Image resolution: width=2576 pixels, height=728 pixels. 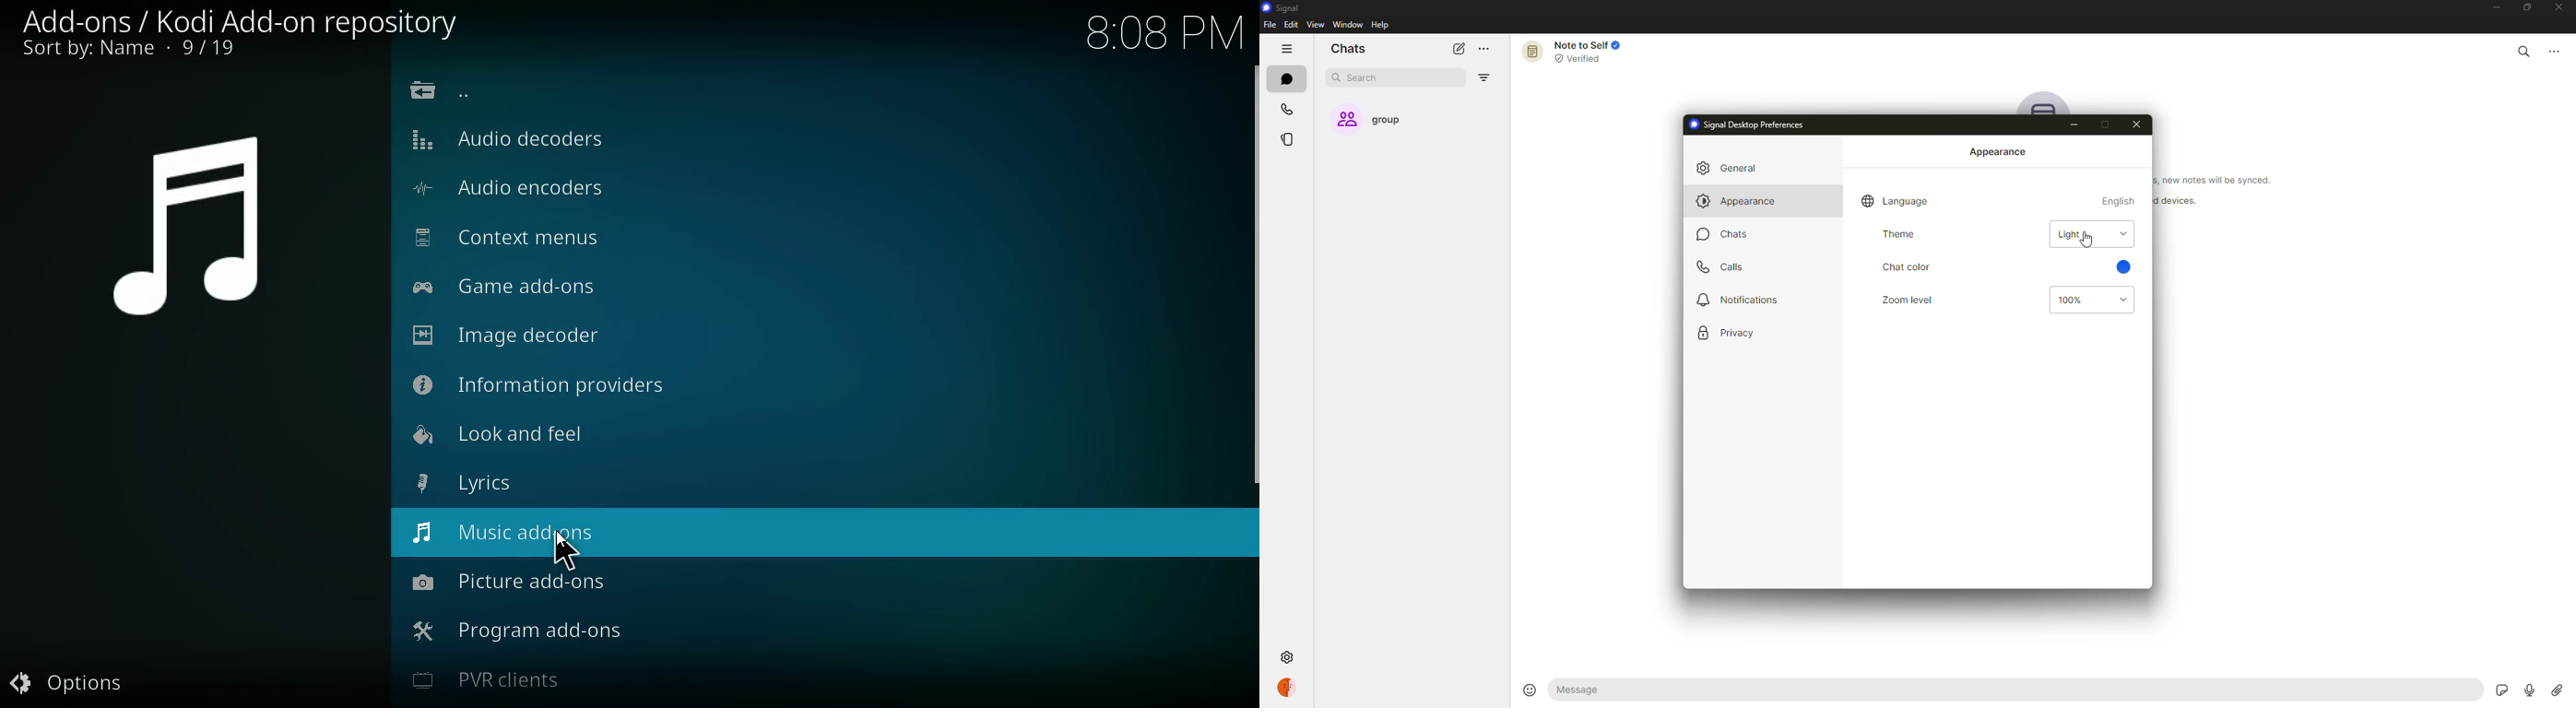 I want to click on drop down, so click(x=2125, y=233).